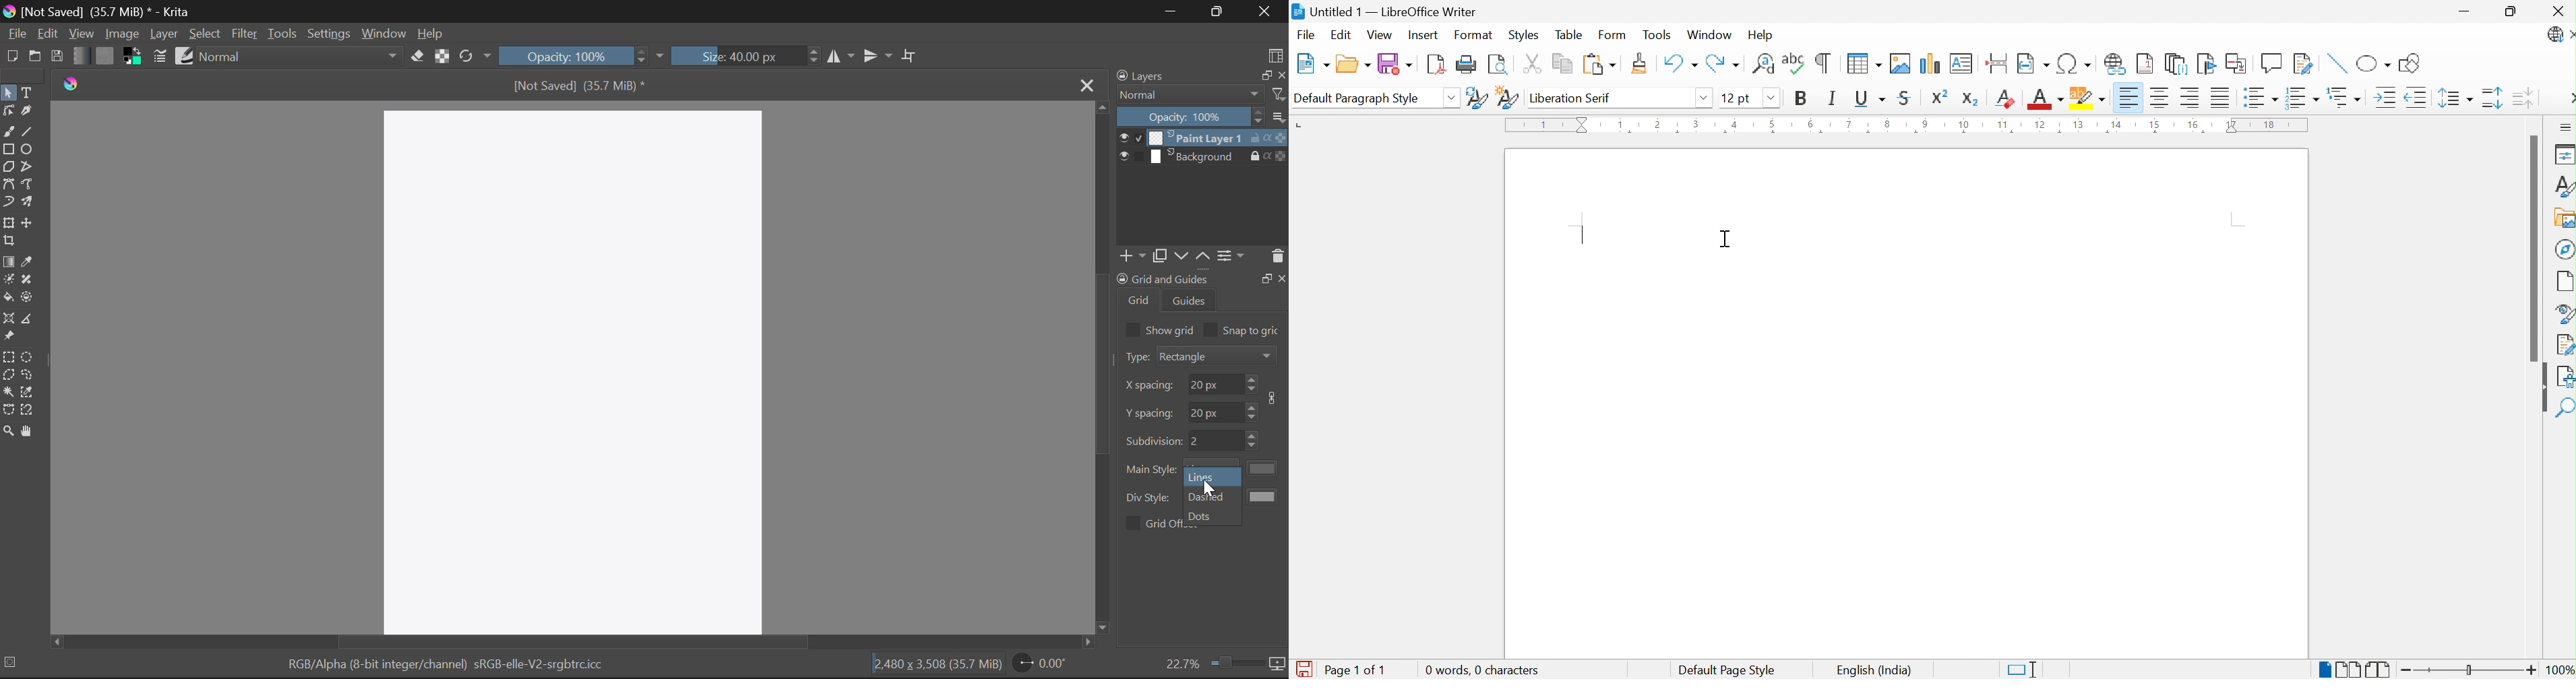 The width and height of the screenshot is (2576, 700). Describe the element at coordinates (2524, 100) in the screenshot. I see `Decrease Paragraph Spacing` at that location.